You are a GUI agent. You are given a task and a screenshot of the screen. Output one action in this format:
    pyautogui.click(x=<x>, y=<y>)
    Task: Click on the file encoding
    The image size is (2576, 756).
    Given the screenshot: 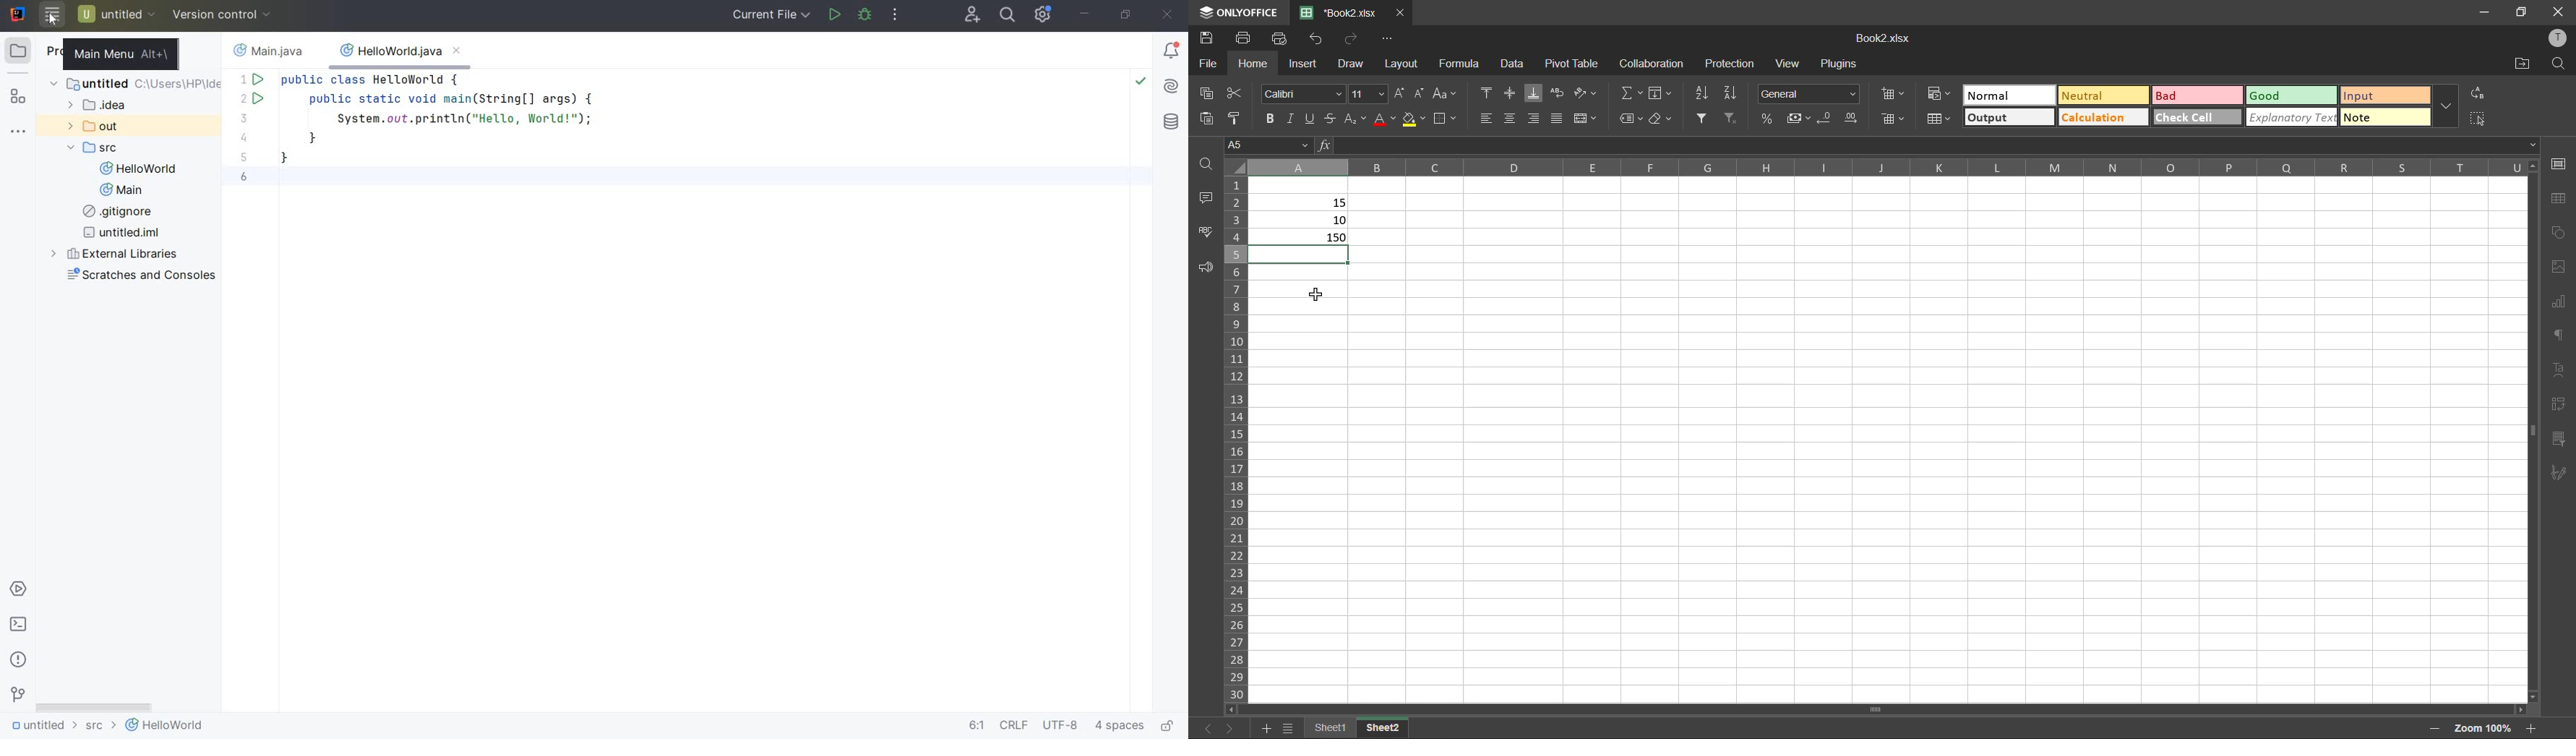 What is the action you would take?
    pyautogui.click(x=1062, y=726)
    